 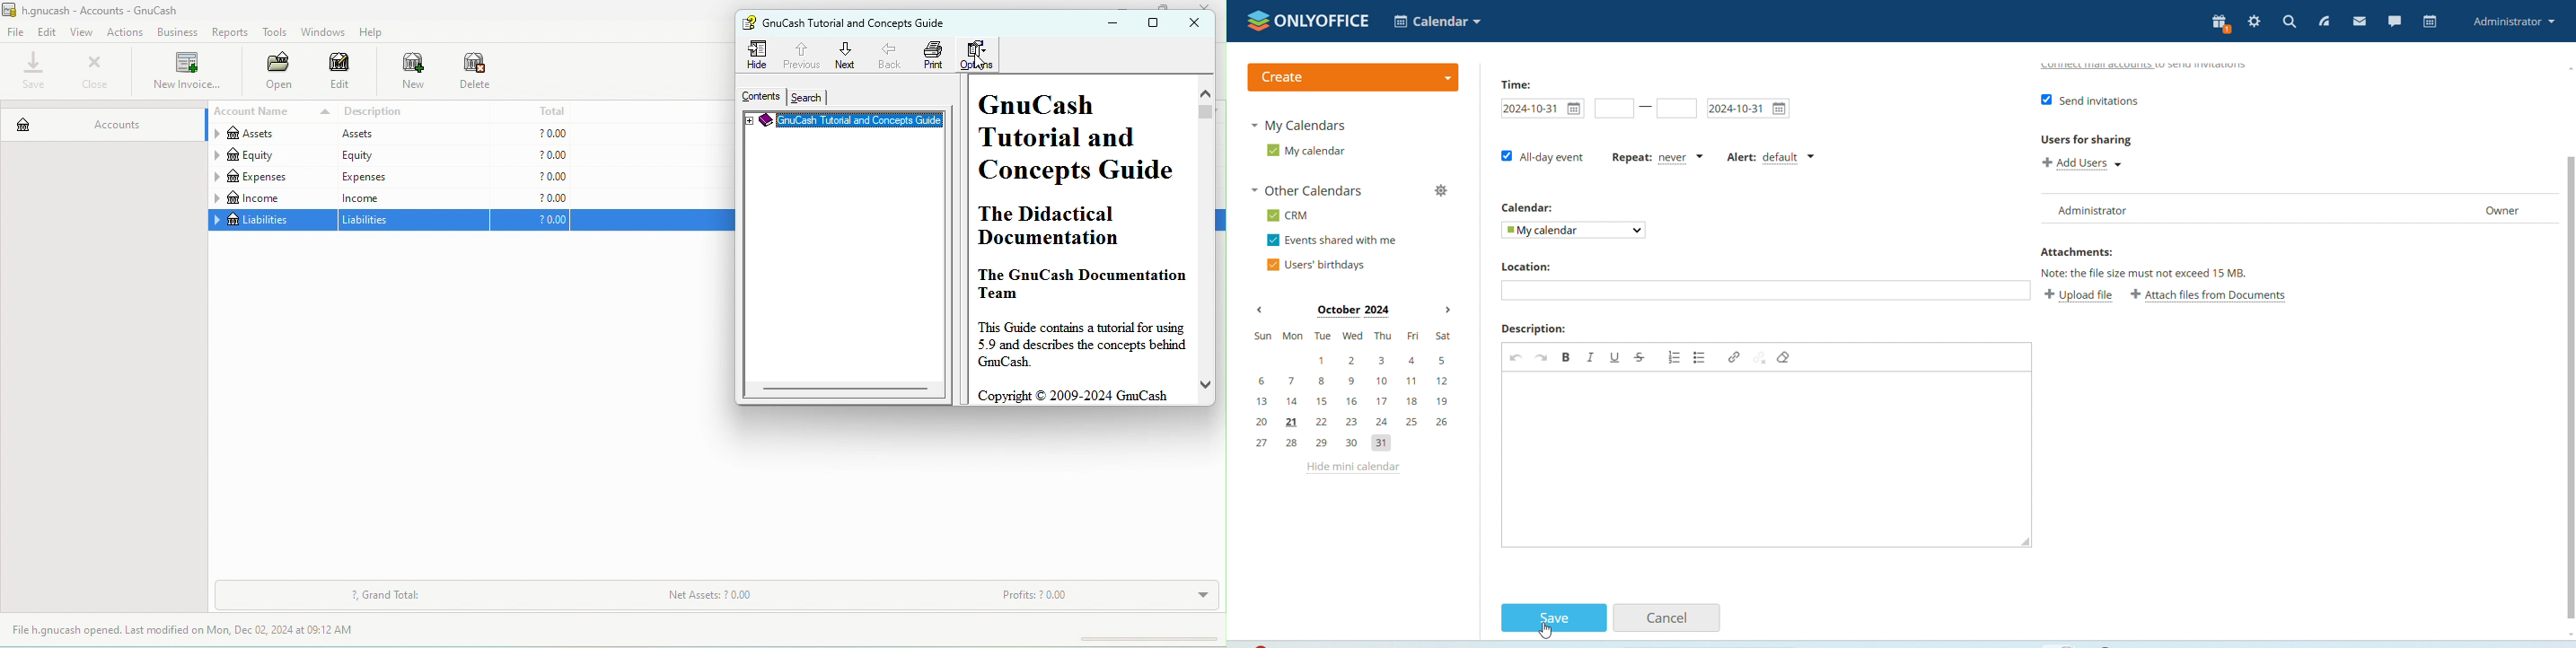 I want to click on profits?0.00, so click(x=1098, y=596).